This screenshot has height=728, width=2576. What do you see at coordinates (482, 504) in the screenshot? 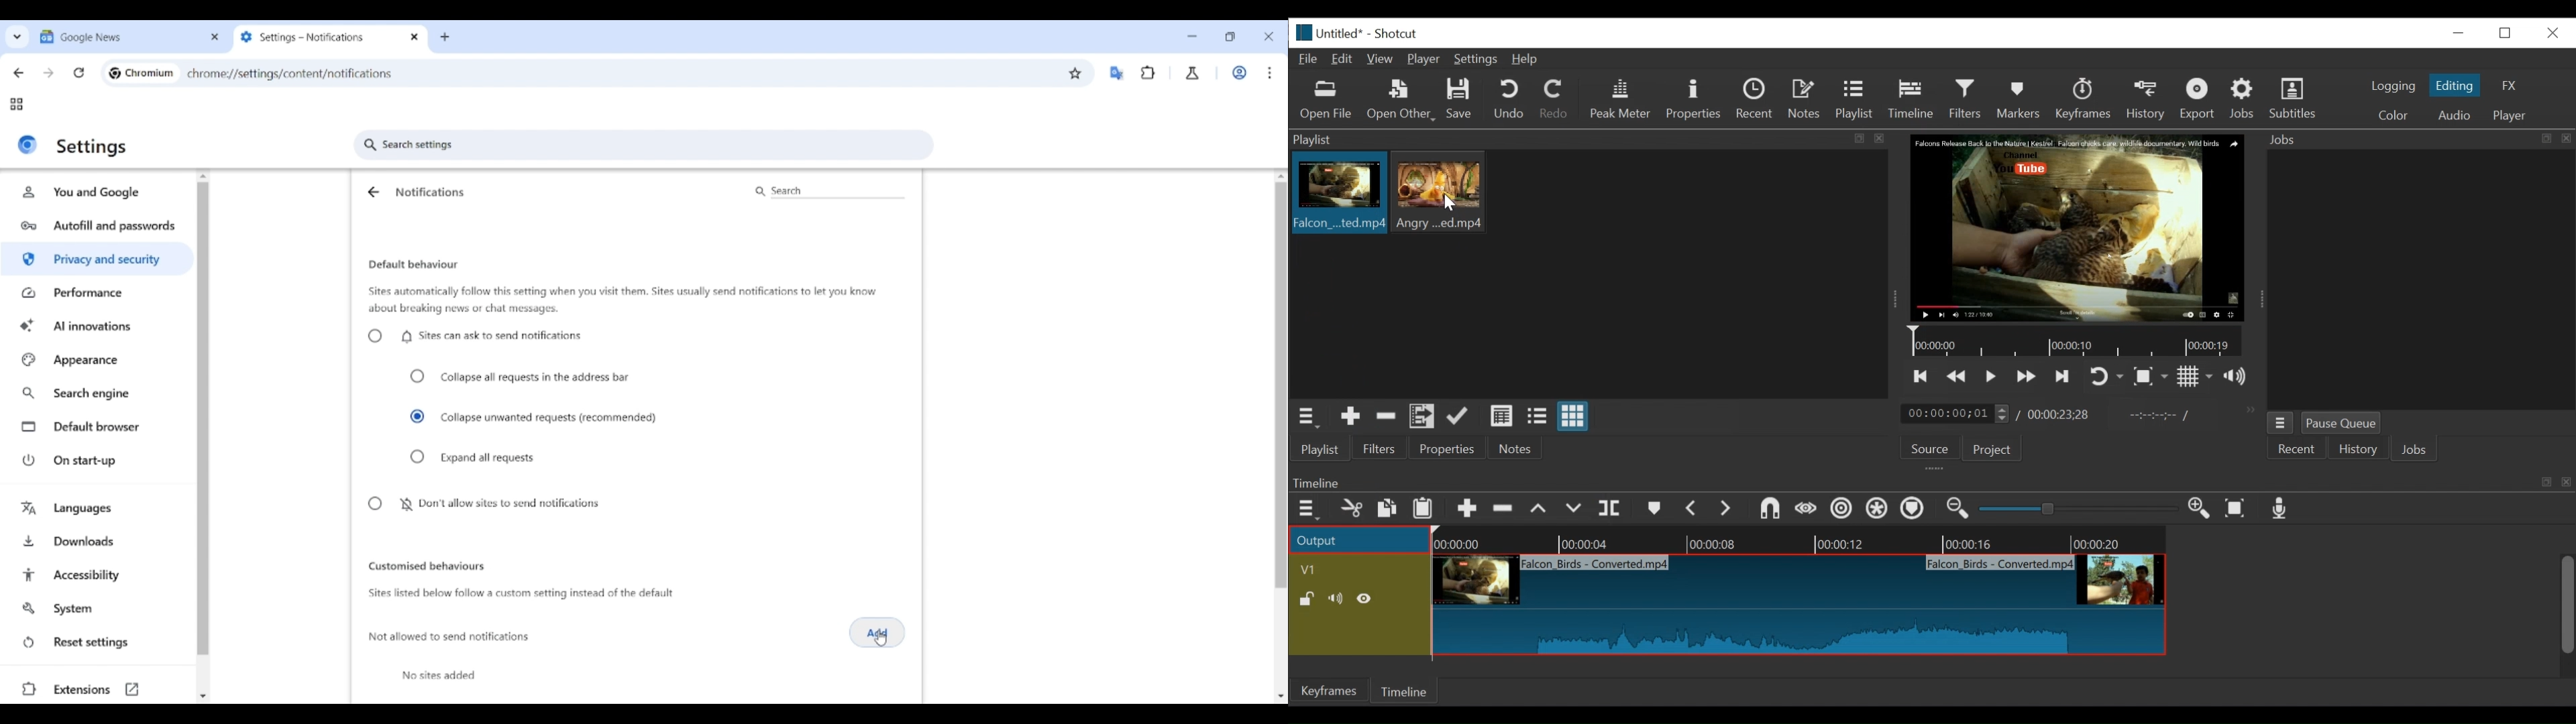
I see `Don't allow sites to send notifications` at bounding box center [482, 504].